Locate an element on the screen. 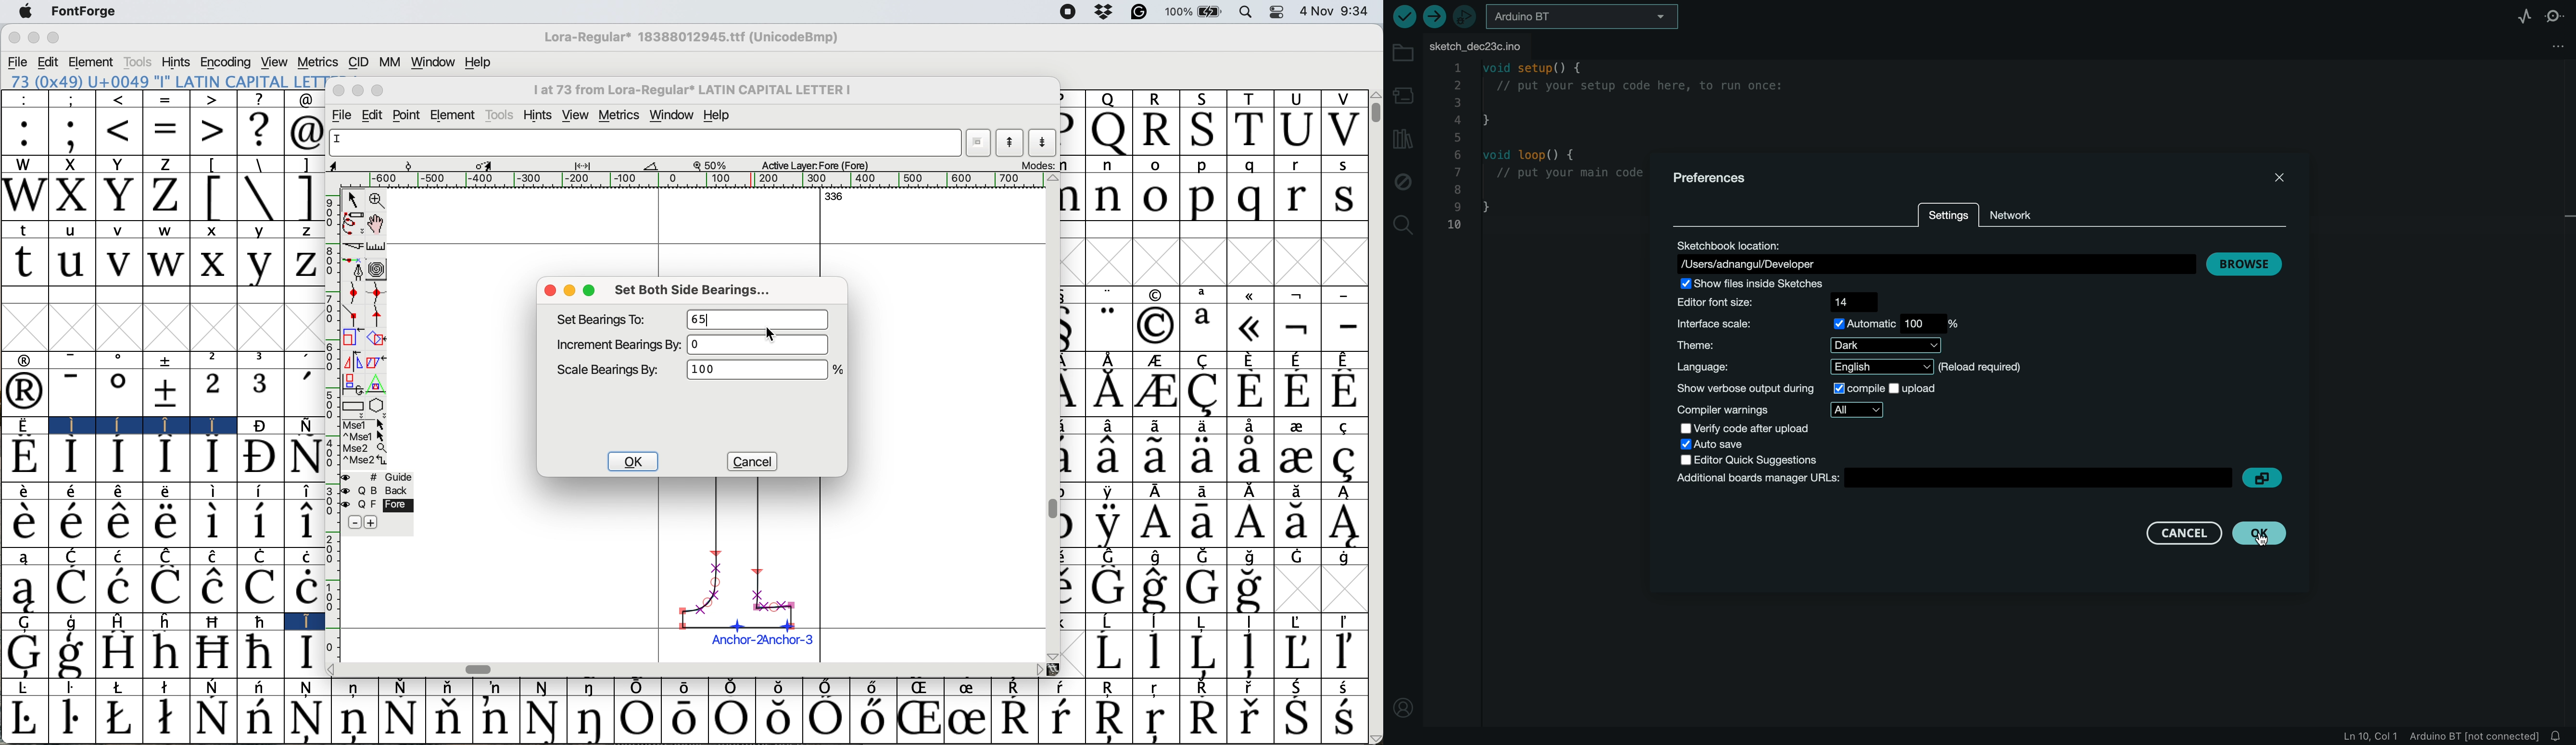  X is located at coordinates (70, 164).